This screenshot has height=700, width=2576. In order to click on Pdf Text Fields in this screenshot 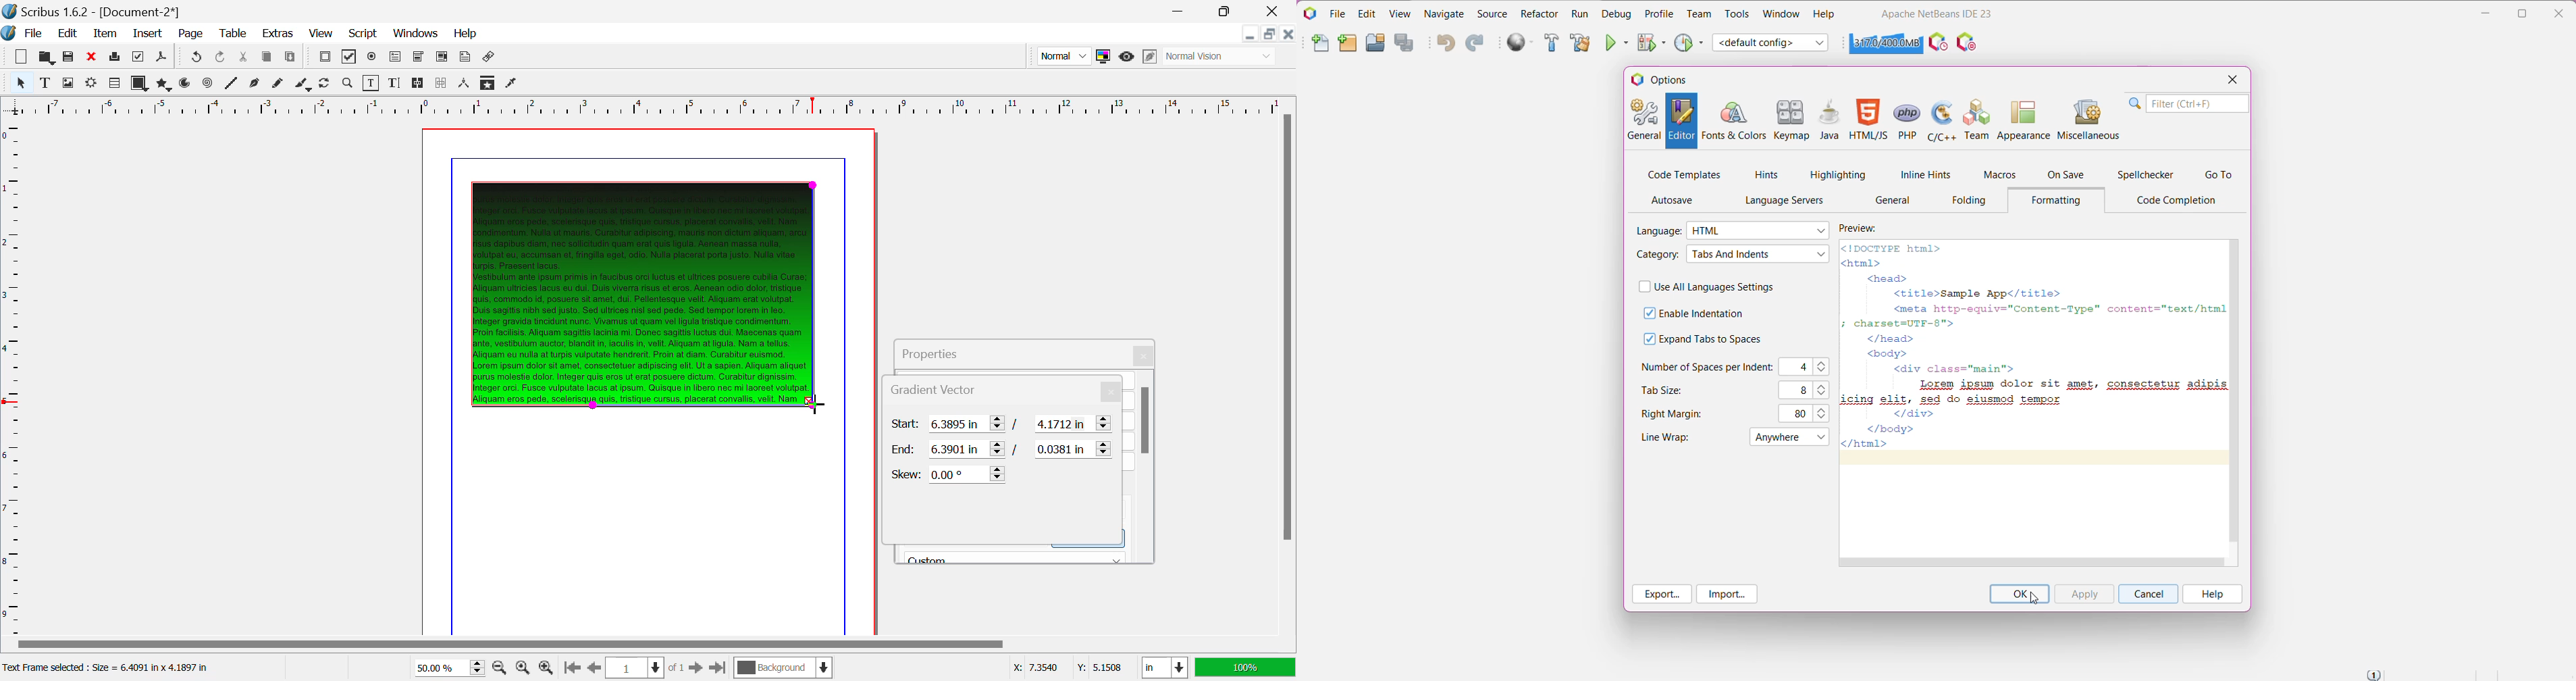, I will do `click(396, 57)`.